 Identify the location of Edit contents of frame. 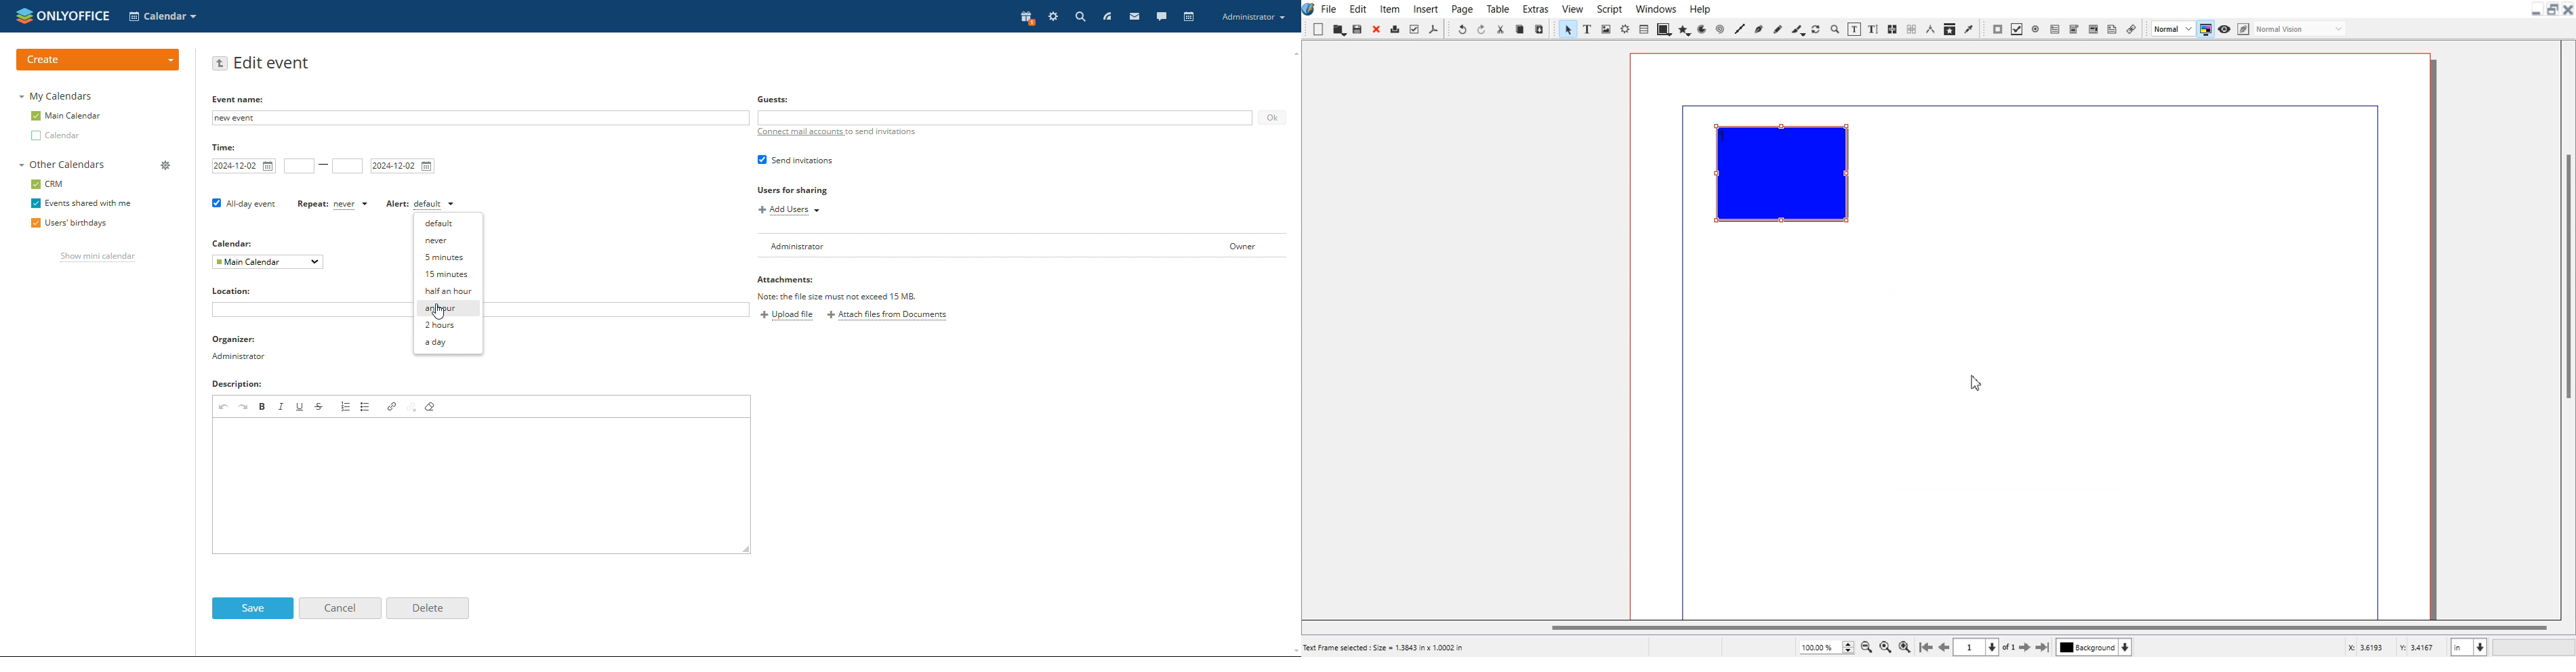
(1855, 29).